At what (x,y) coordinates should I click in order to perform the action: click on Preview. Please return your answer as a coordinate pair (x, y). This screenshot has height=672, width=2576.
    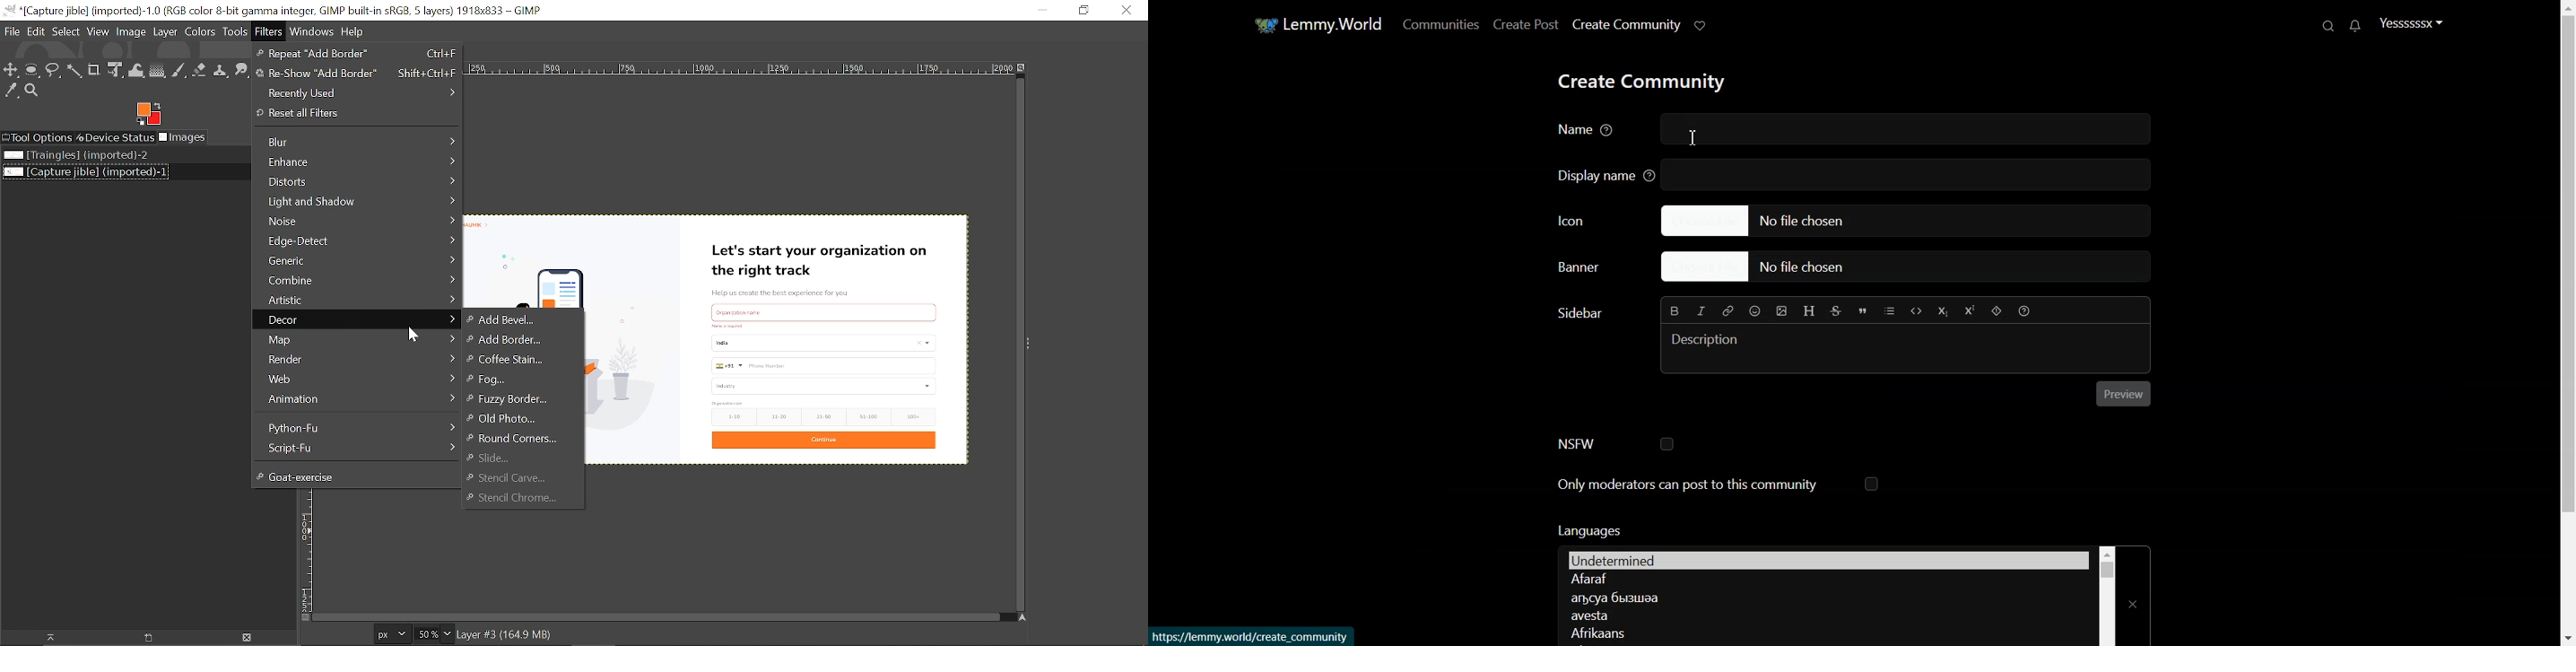
    Looking at the image, I should click on (2124, 394).